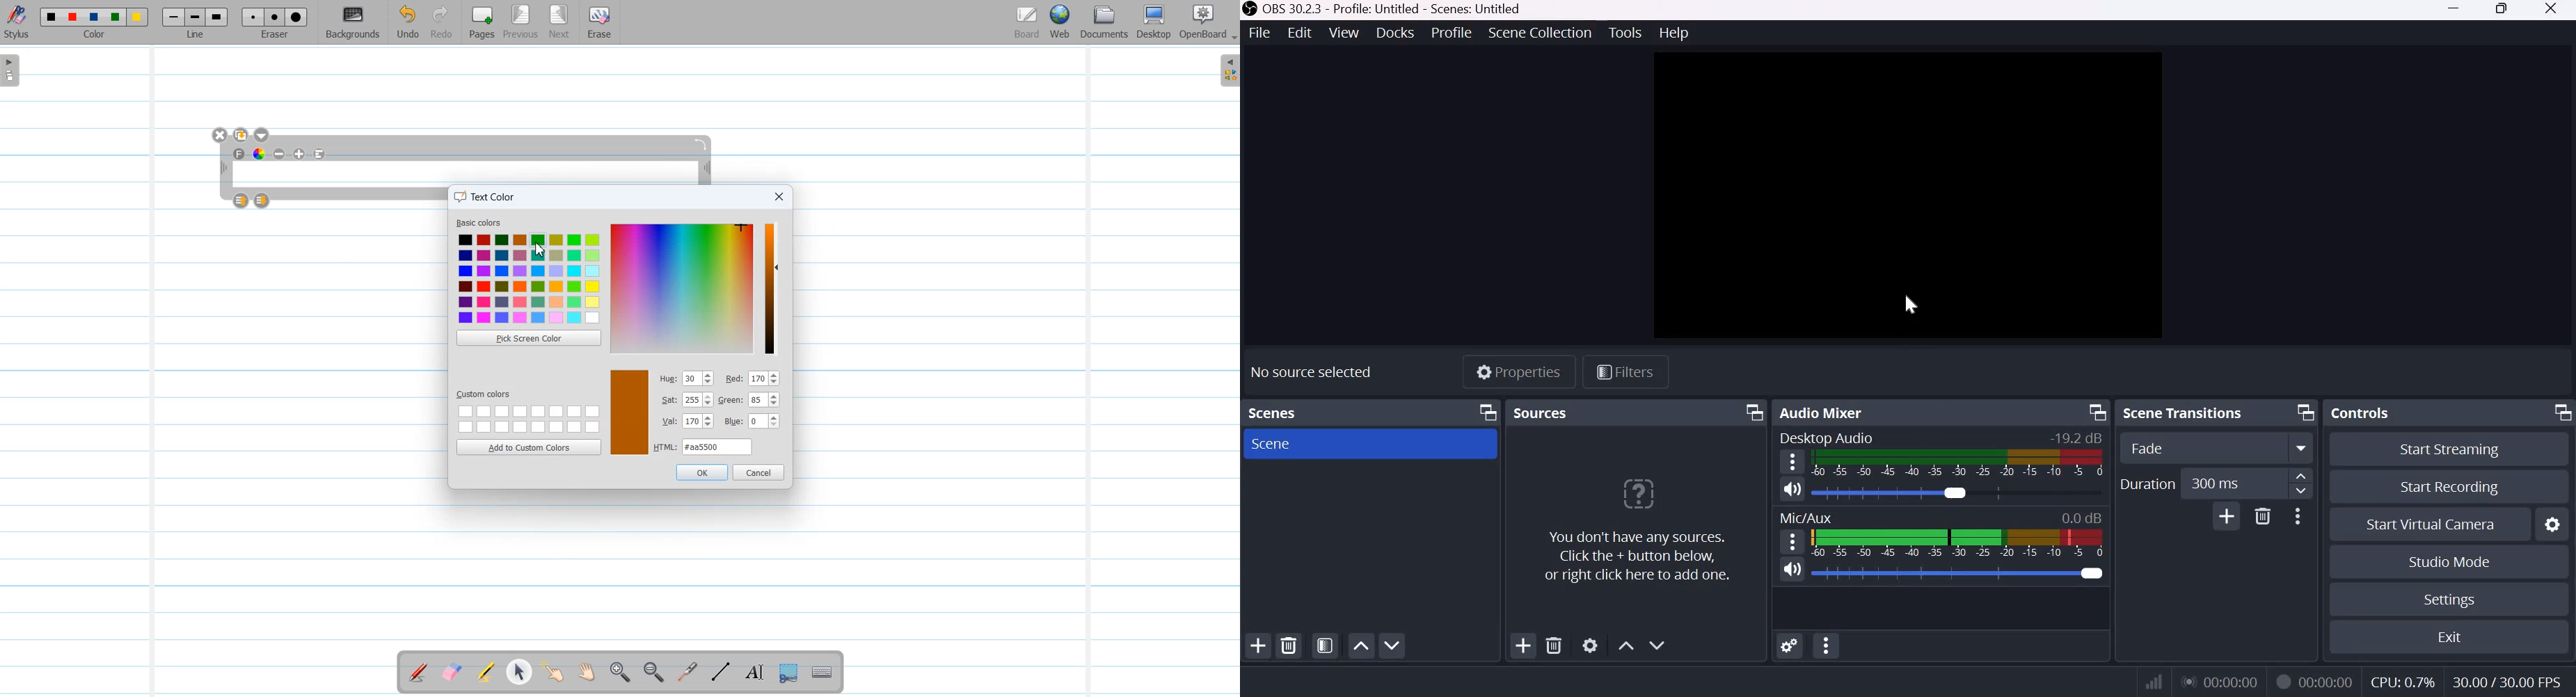  What do you see at coordinates (1828, 439) in the screenshot?
I see `Desktop Audio` at bounding box center [1828, 439].